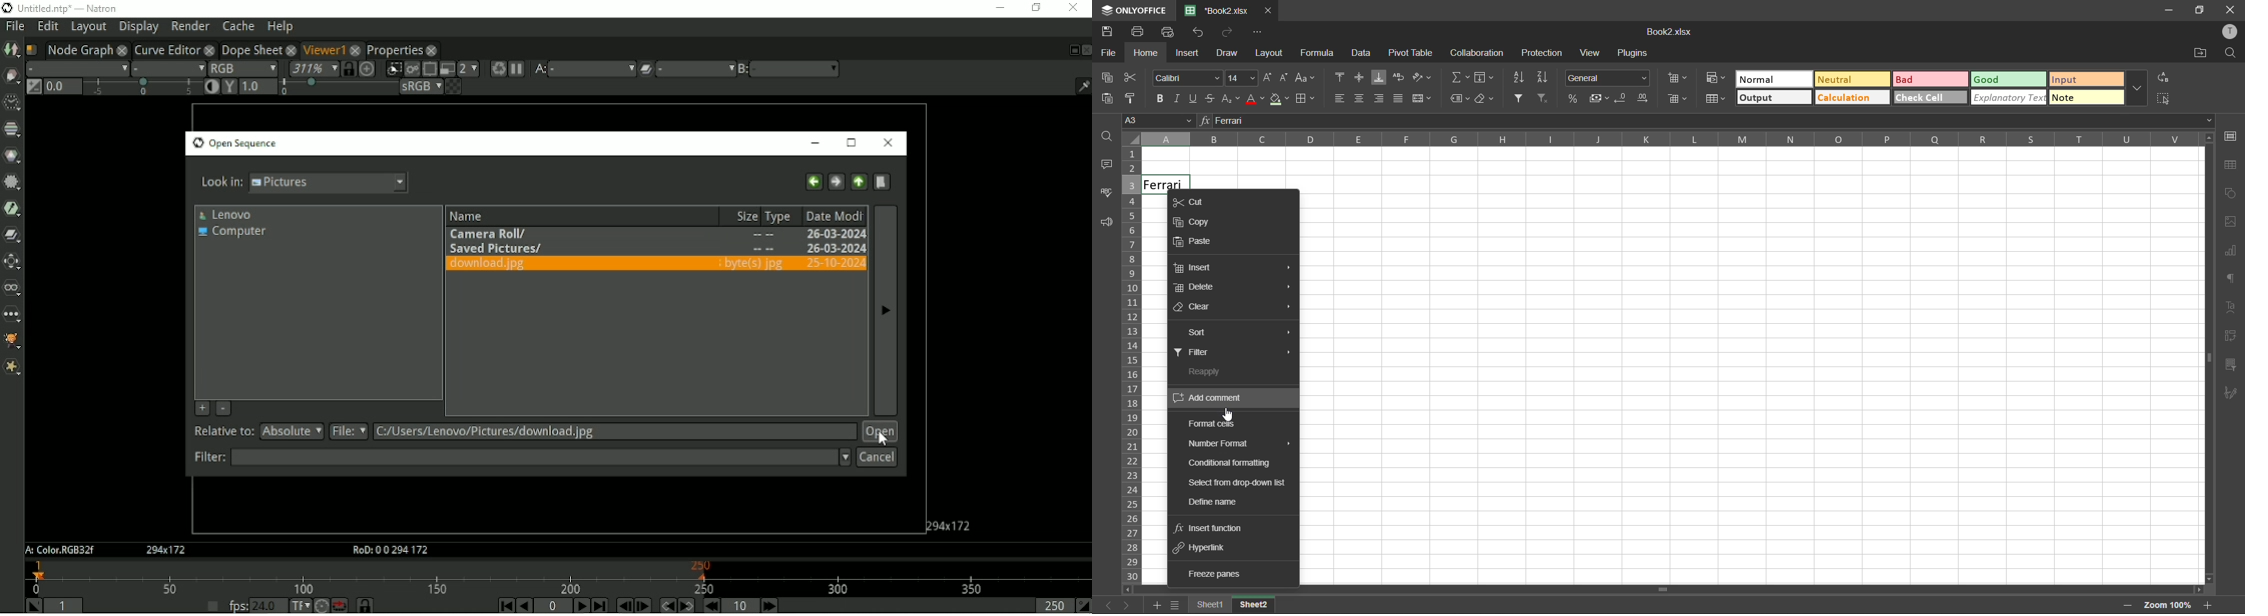 The width and height of the screenshot is (2268, 616). I want to click on font color, so click(1254, 100).